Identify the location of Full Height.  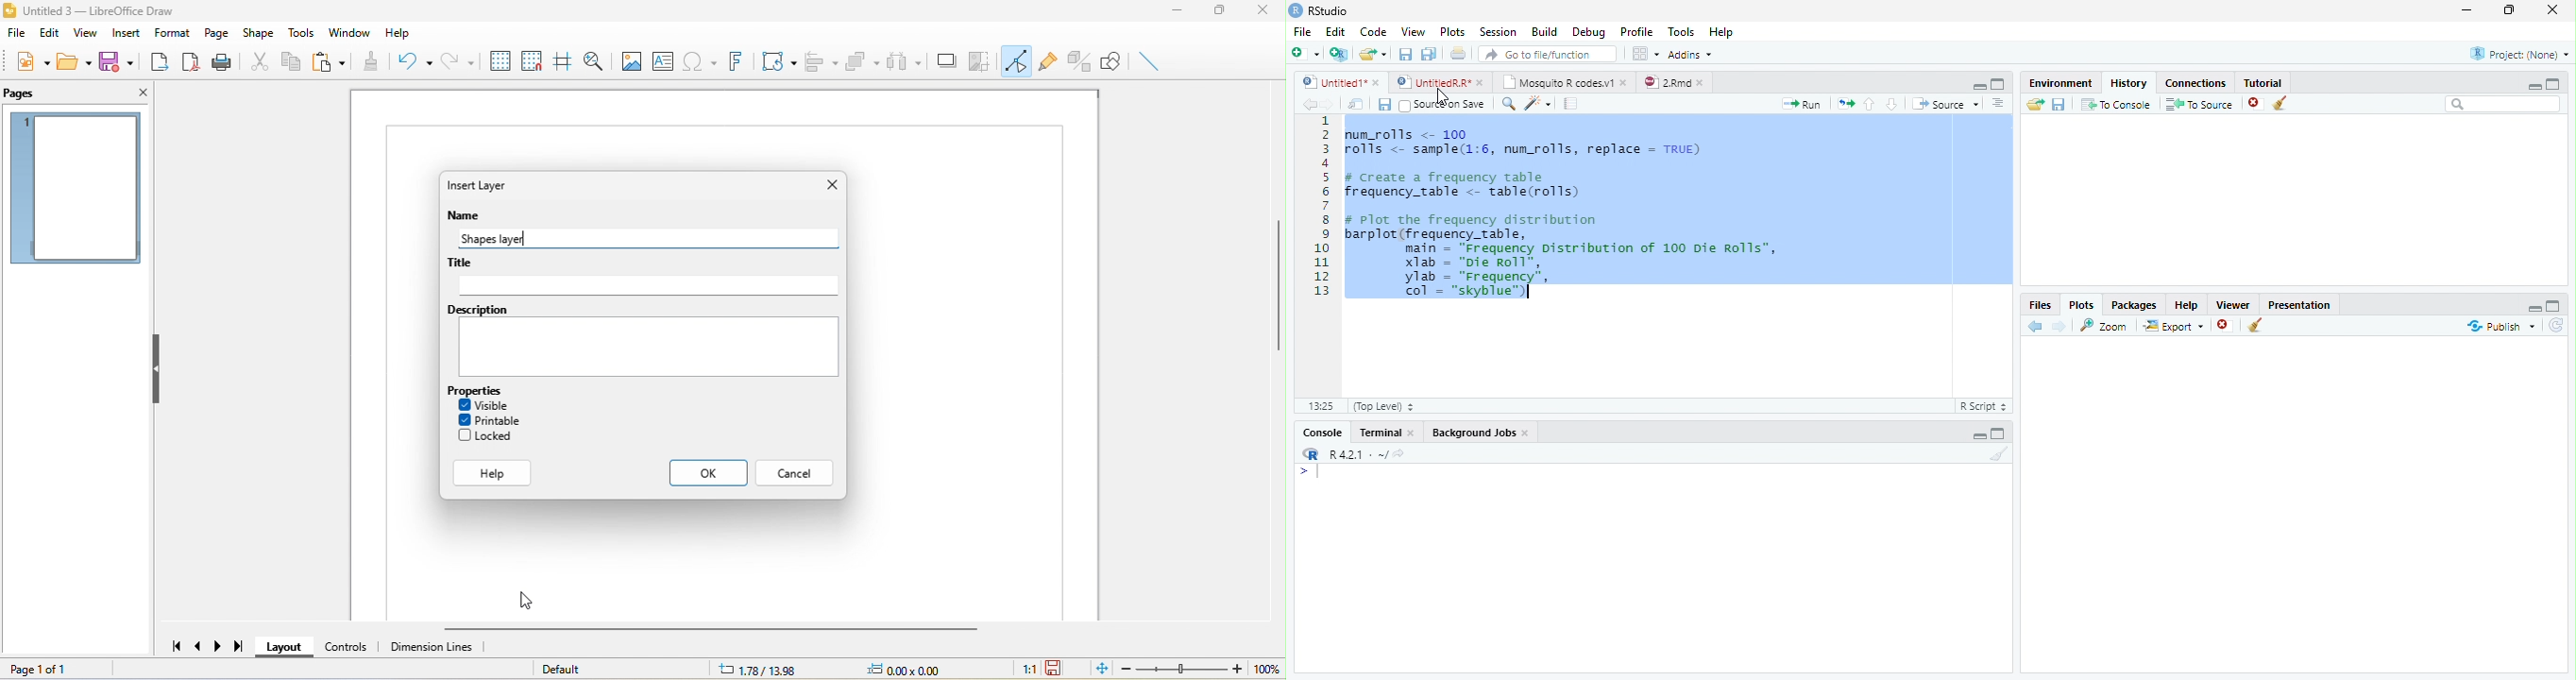
(2555, 306).